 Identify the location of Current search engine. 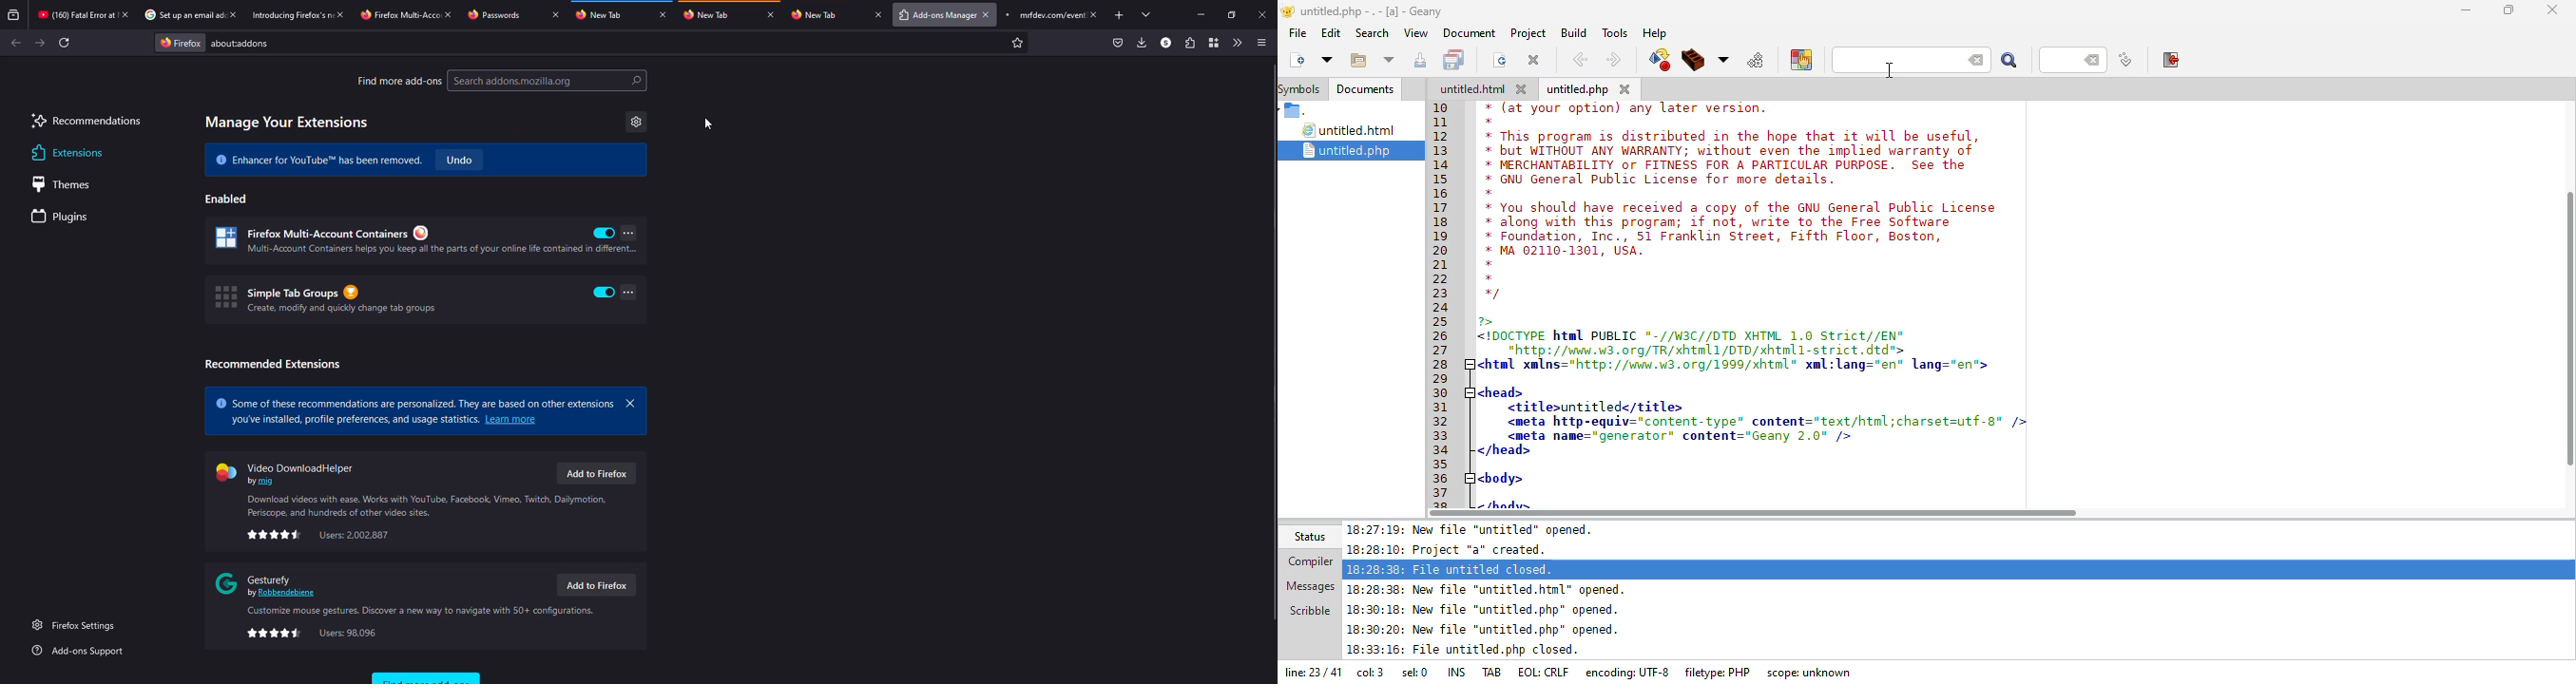
(180, 43).